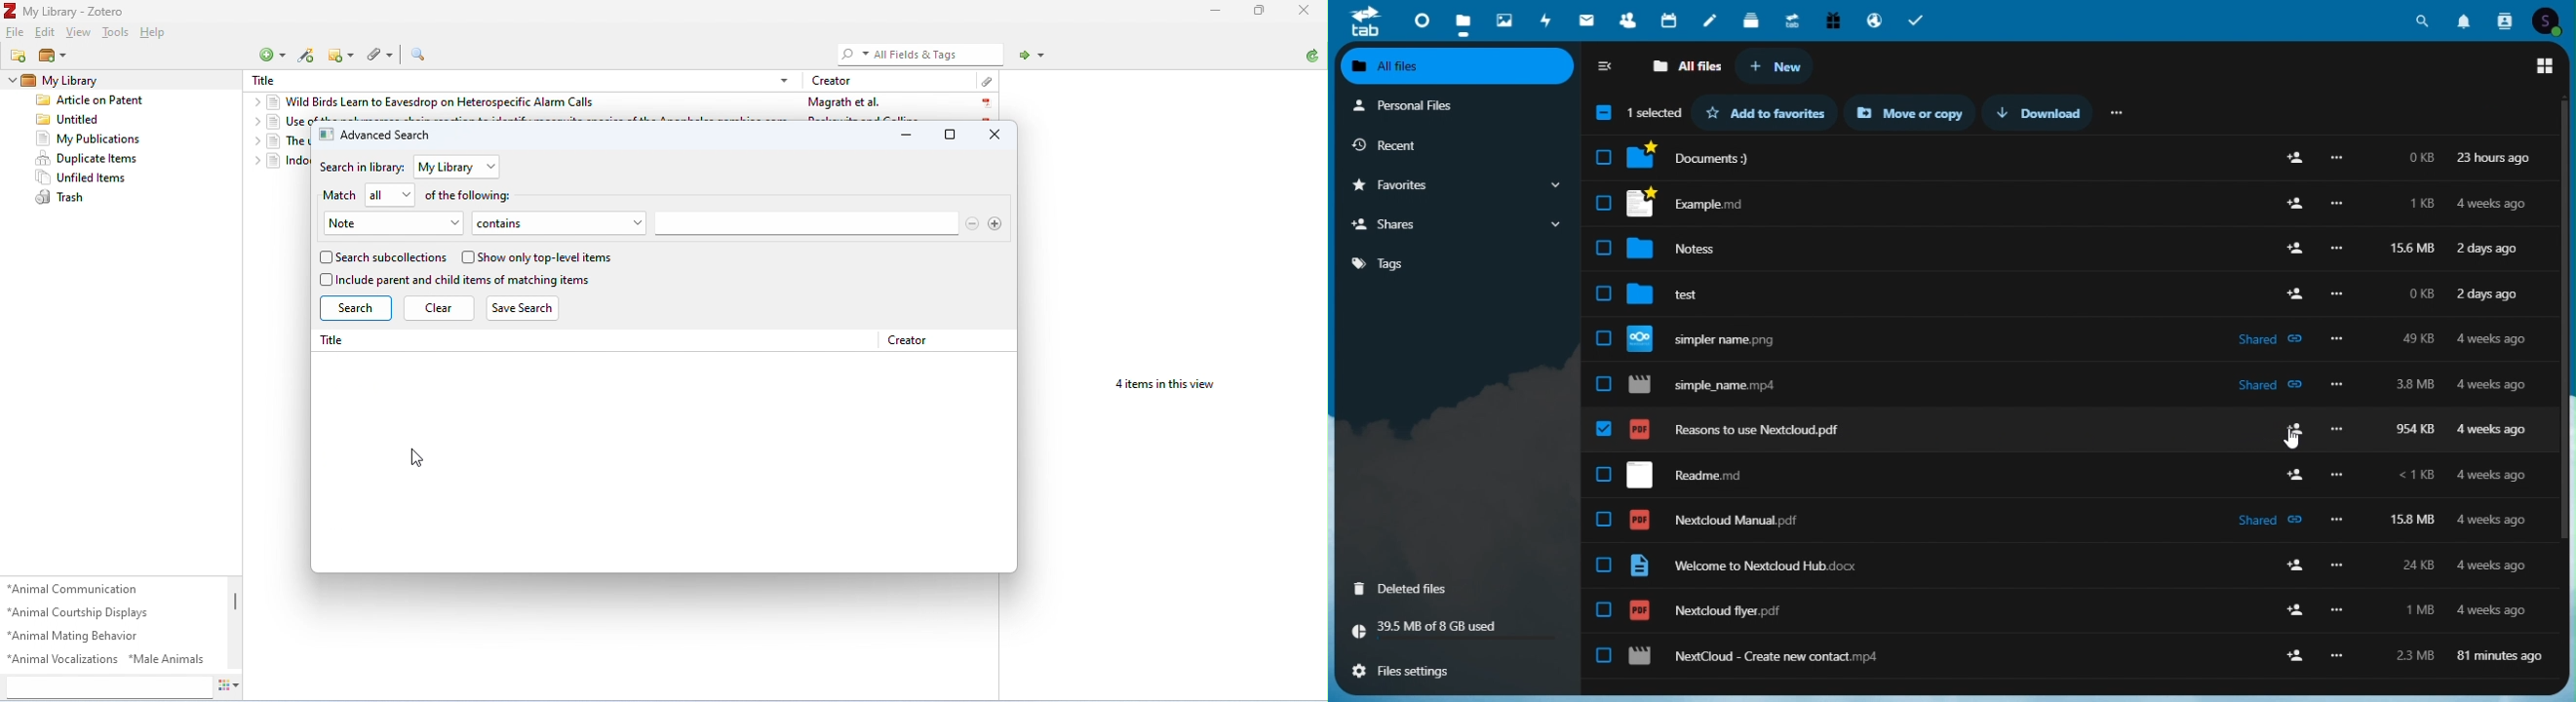 The width and height of the screenshot is (2576, 728). What do you see at coordinates (2336, 249) in the screenshot?
I see `` at bounding box center [2336, 249].